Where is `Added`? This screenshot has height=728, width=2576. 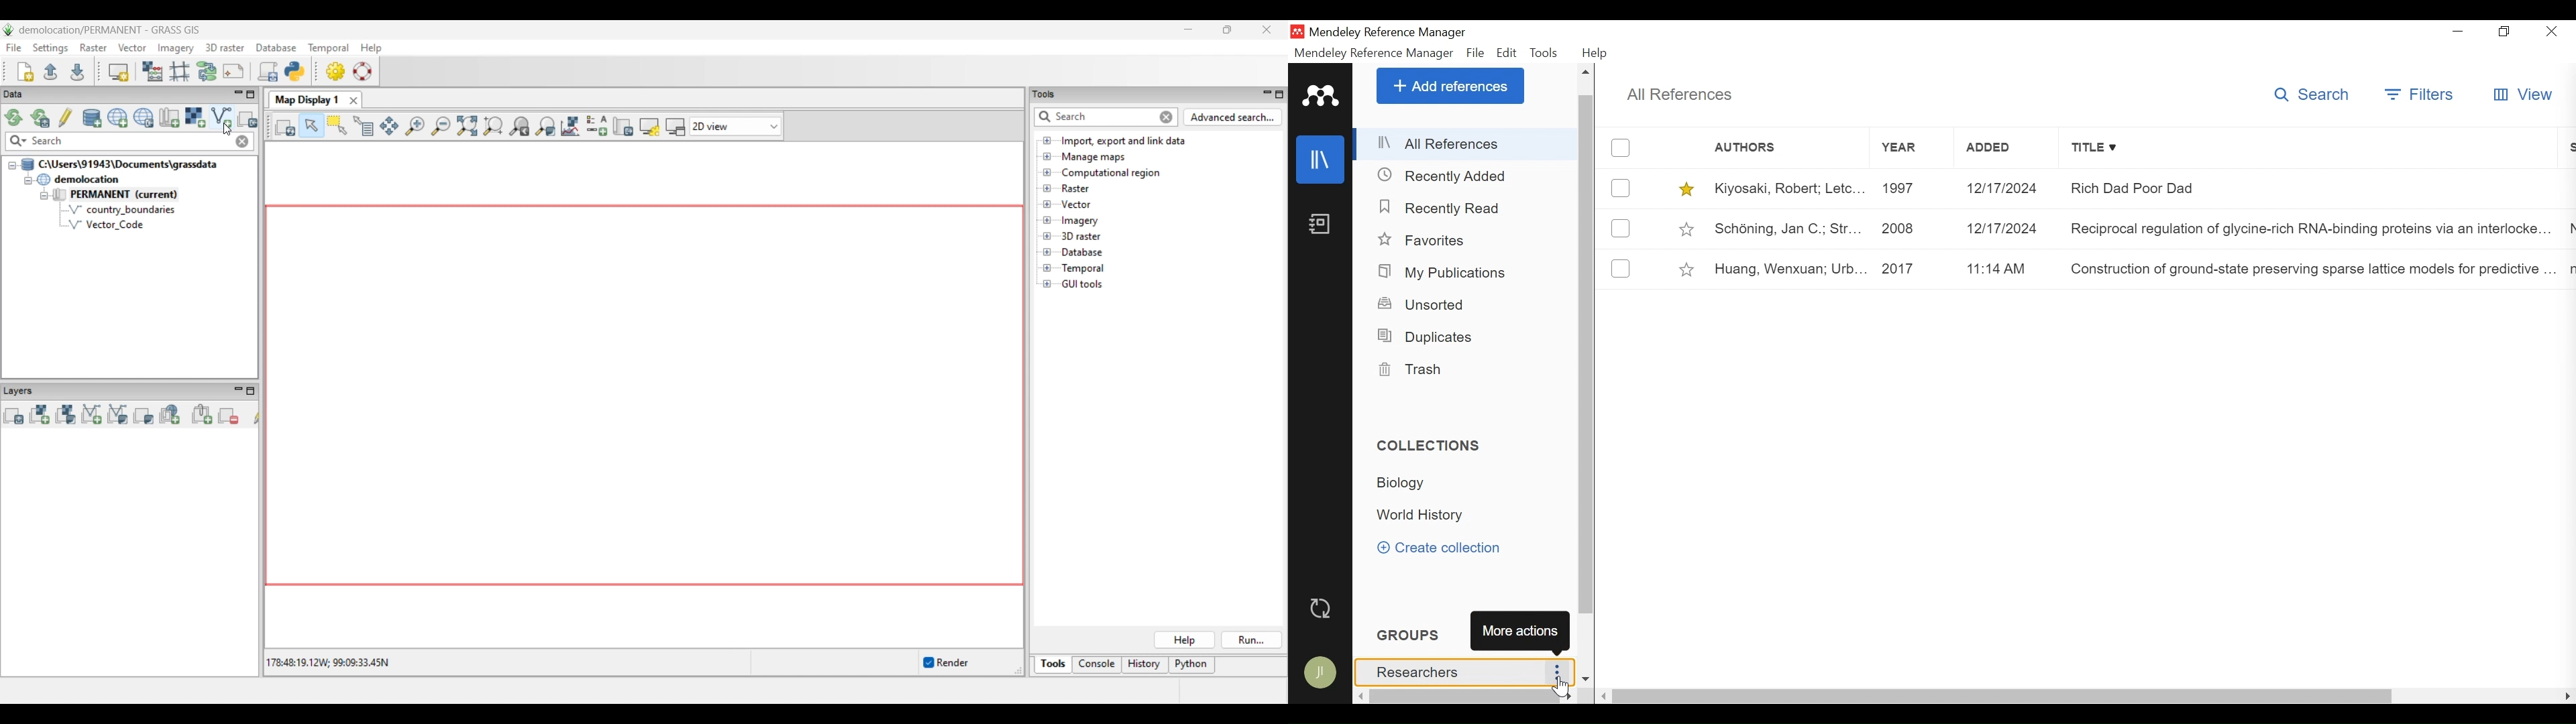
Added is located at coordinates (2006, 149).